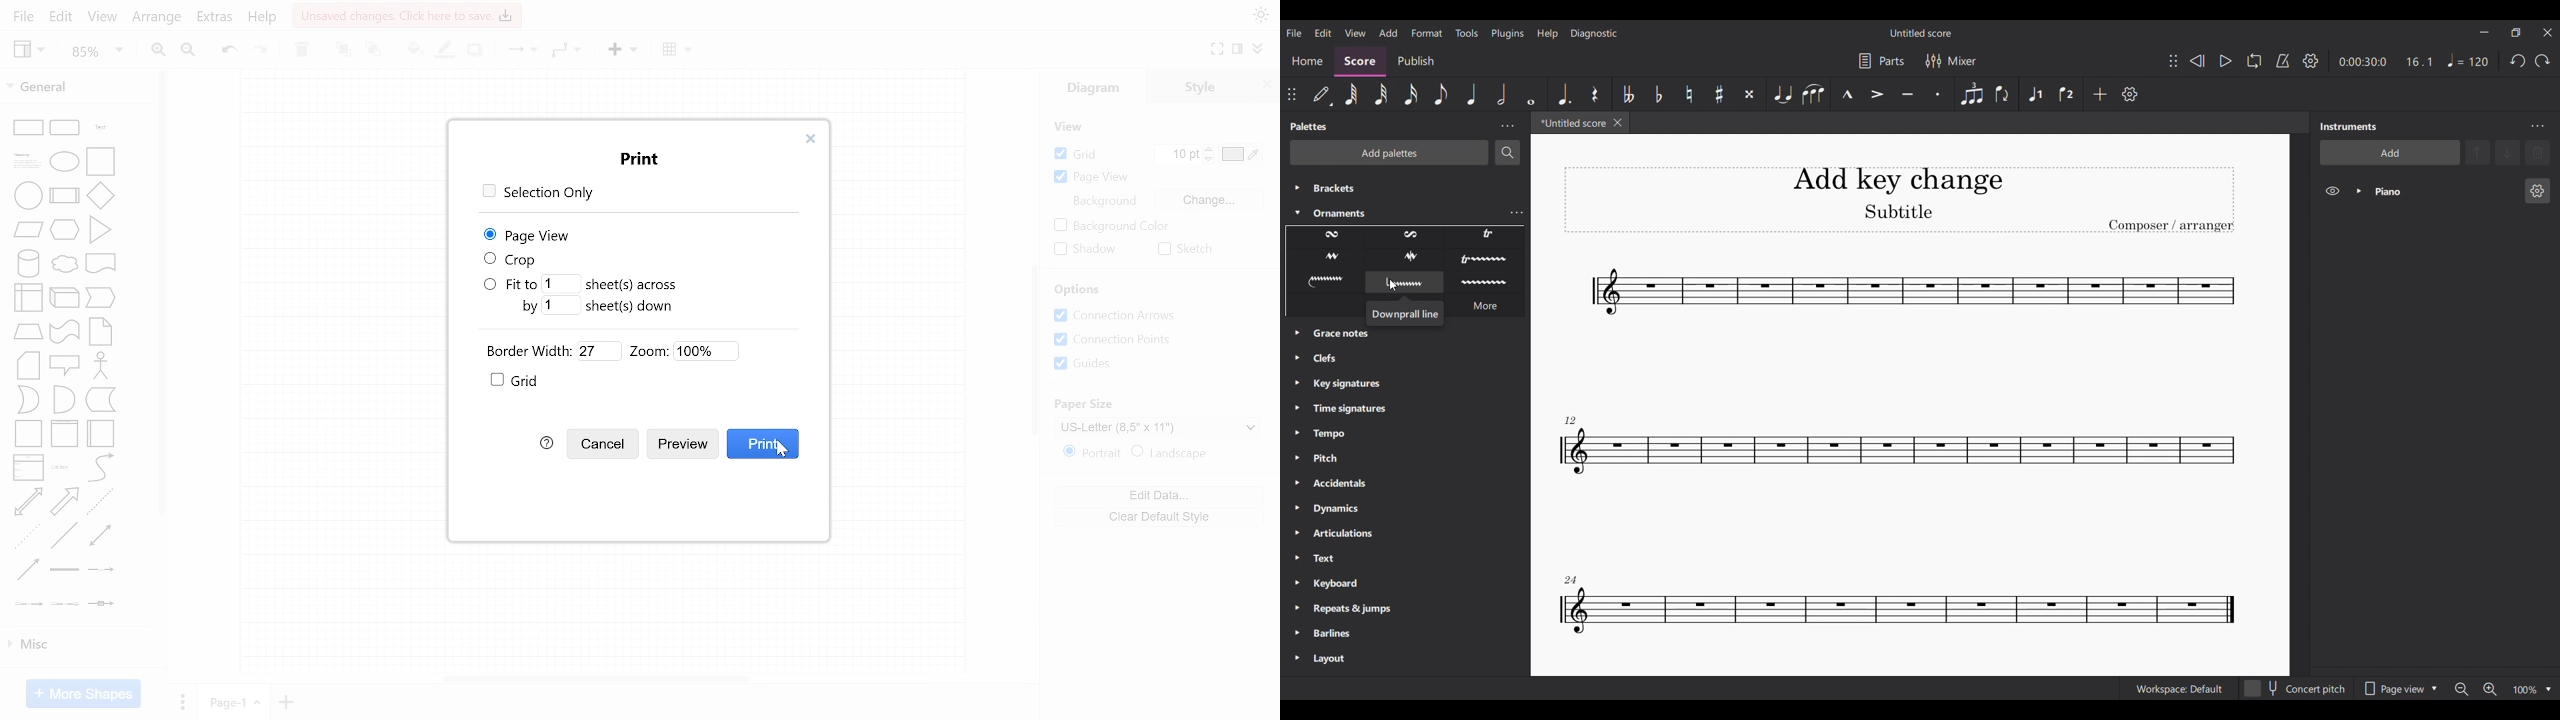 This screenshot has height=728, width=2576. I want to click on More shapes, so click(83, 693).